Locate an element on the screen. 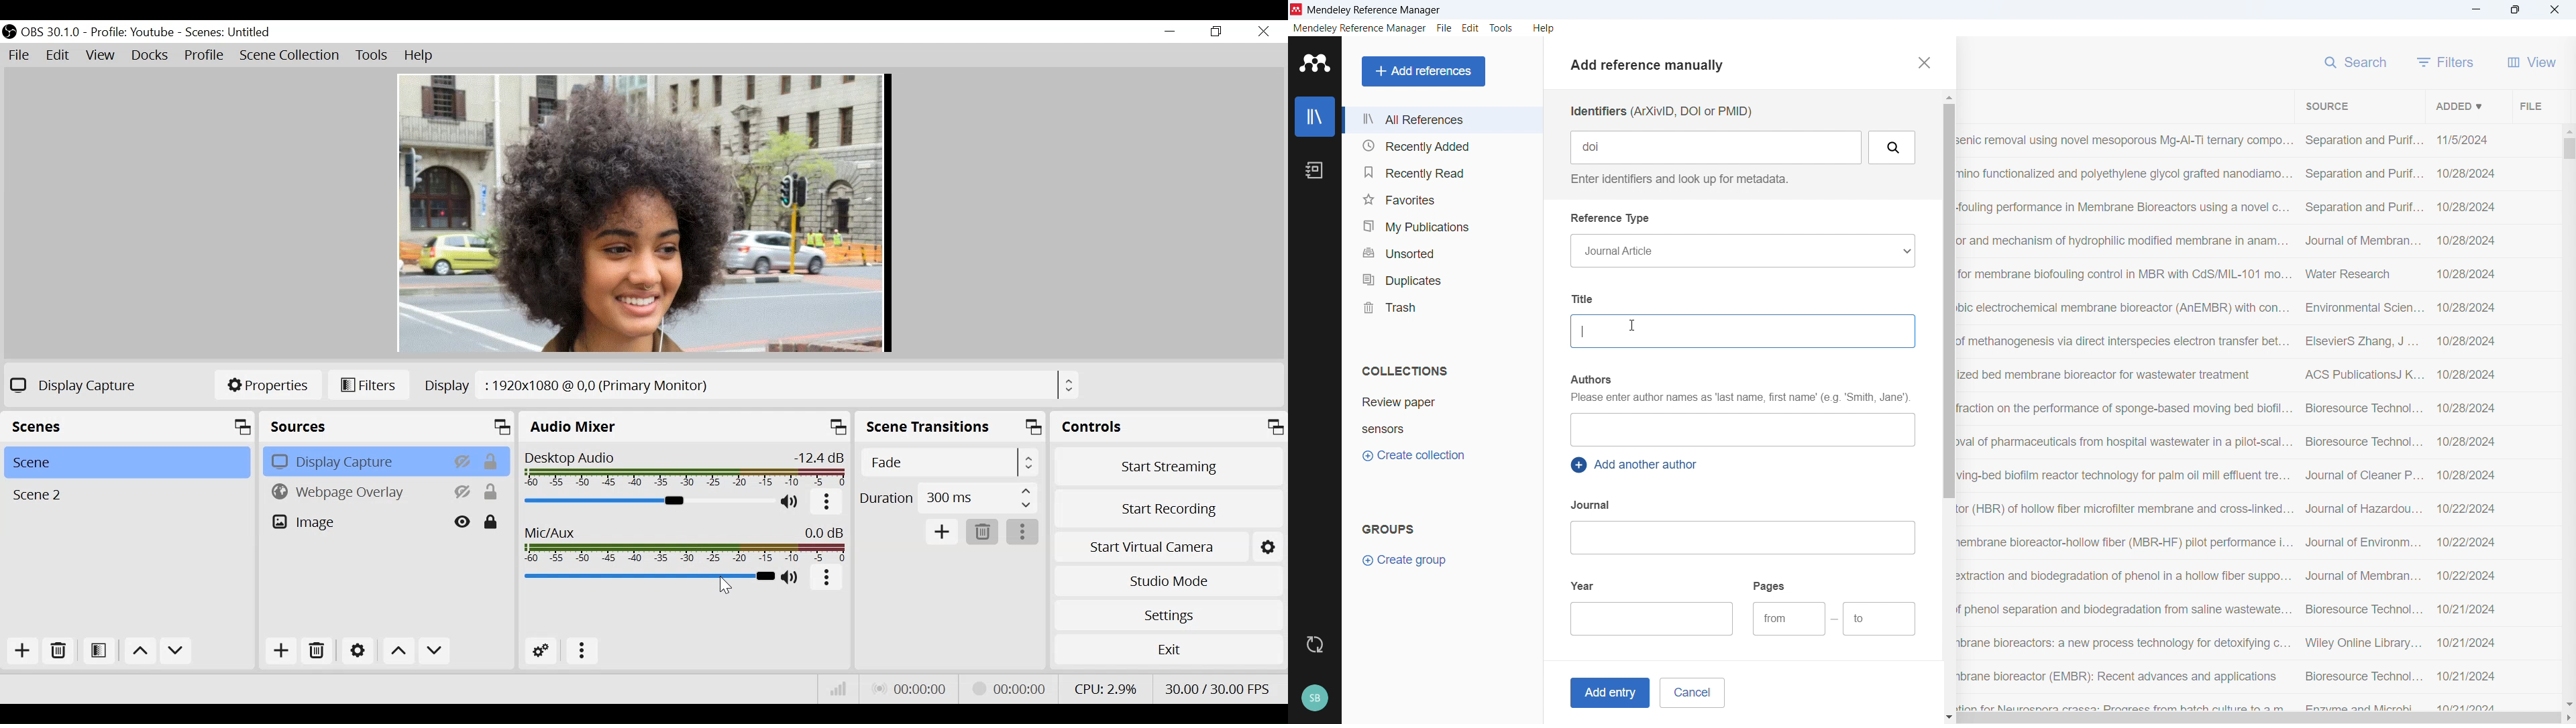  Desktop Audio is located at coordinates (684, 469).